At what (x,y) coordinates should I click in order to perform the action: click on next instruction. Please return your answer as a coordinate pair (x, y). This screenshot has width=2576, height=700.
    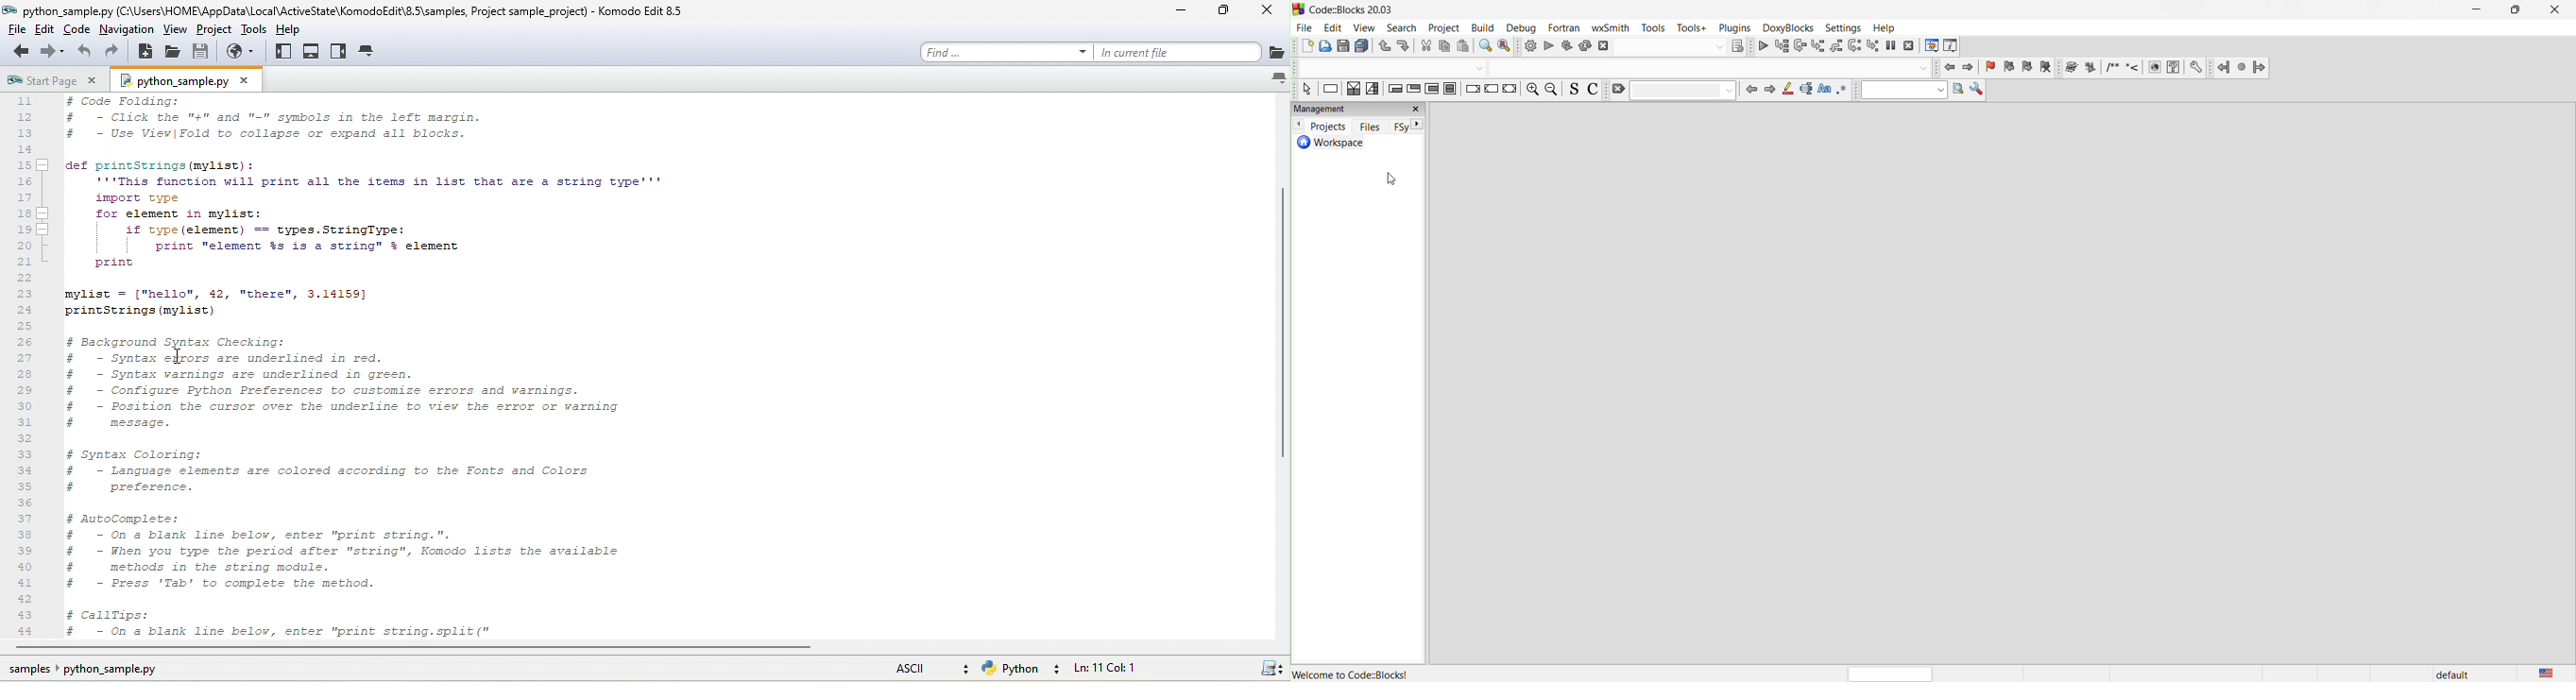
    Looking at the image, I should click on (1856, 46).